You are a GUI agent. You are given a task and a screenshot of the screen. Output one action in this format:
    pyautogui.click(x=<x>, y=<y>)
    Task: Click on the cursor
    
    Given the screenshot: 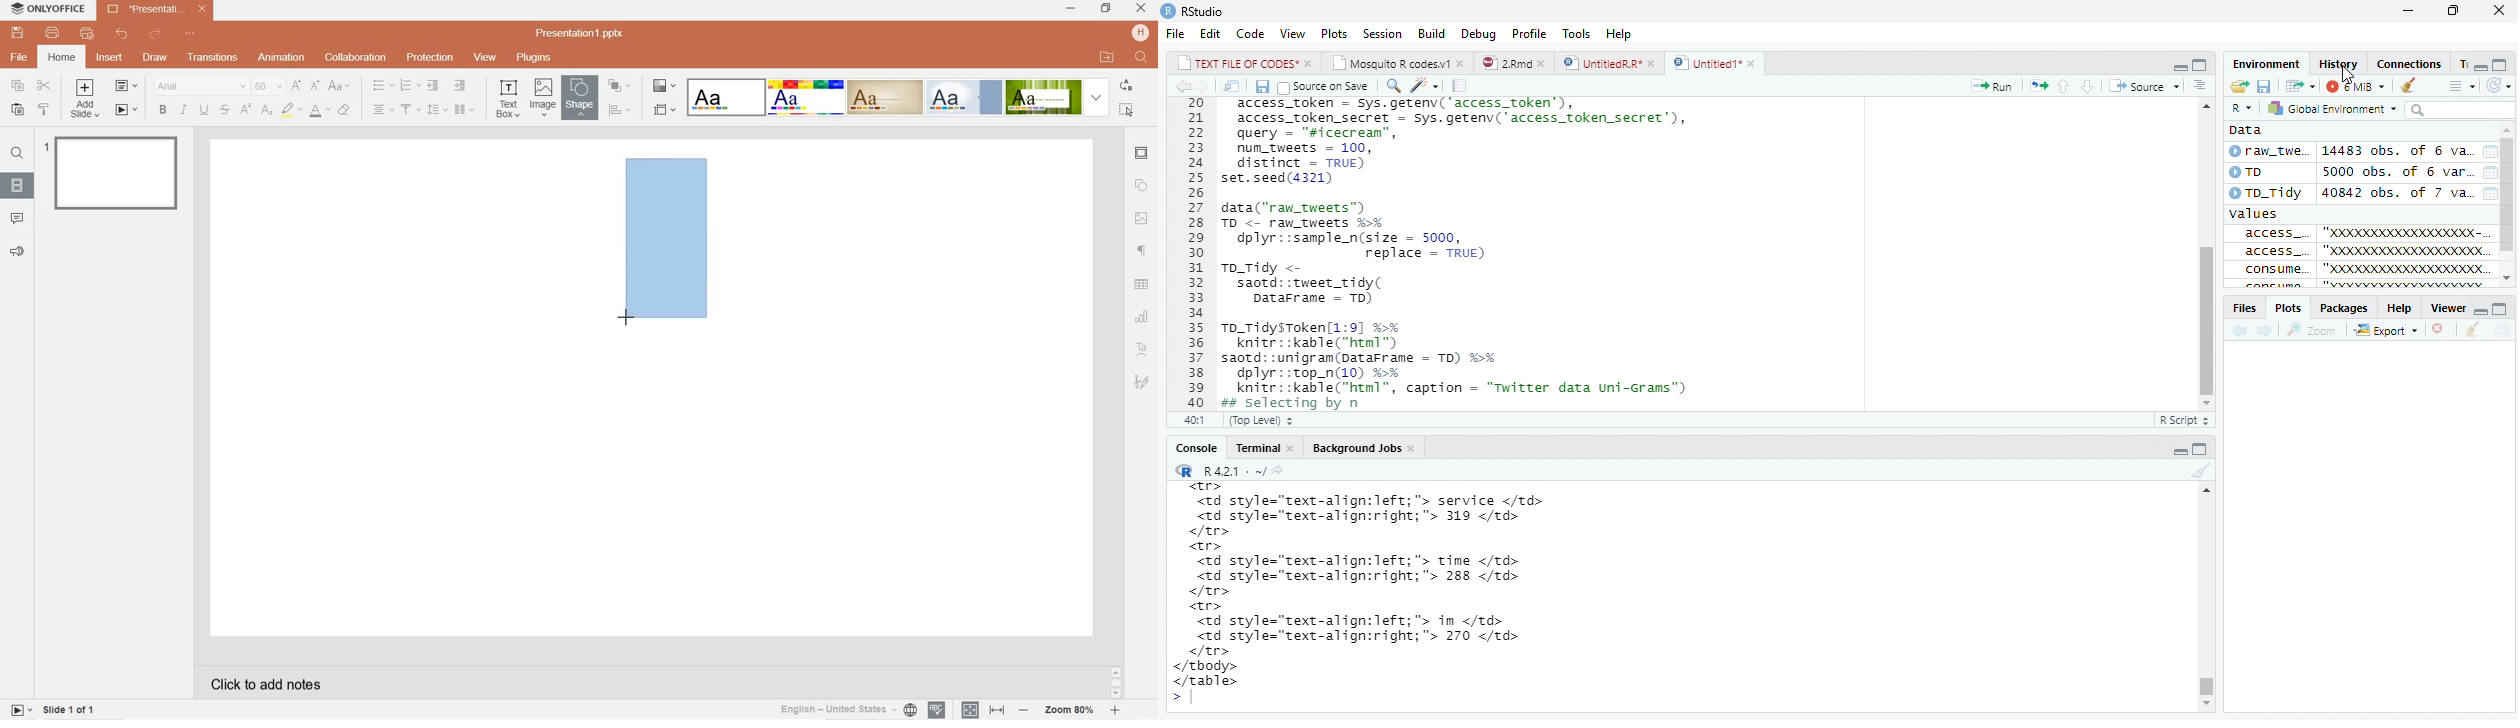 What is the action you would take?
    pyautogui.click(x=2223, y=250)
    